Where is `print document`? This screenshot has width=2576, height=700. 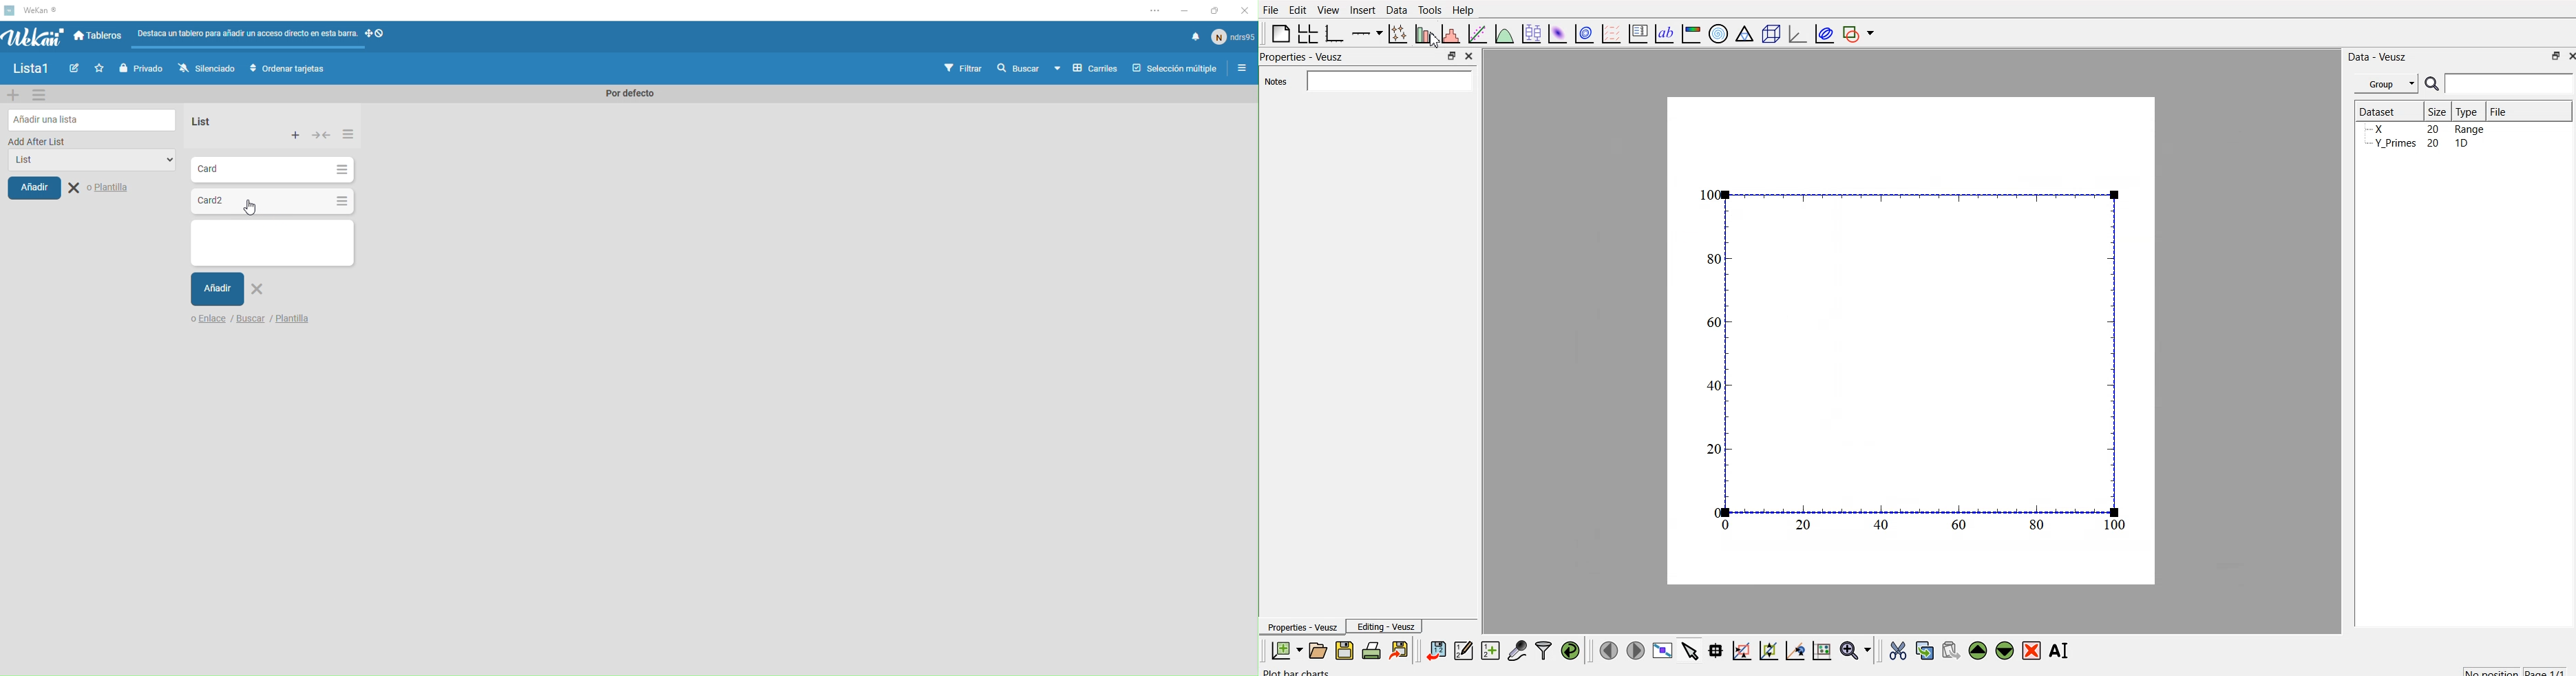 print document is located at coordinates (1373, 651).